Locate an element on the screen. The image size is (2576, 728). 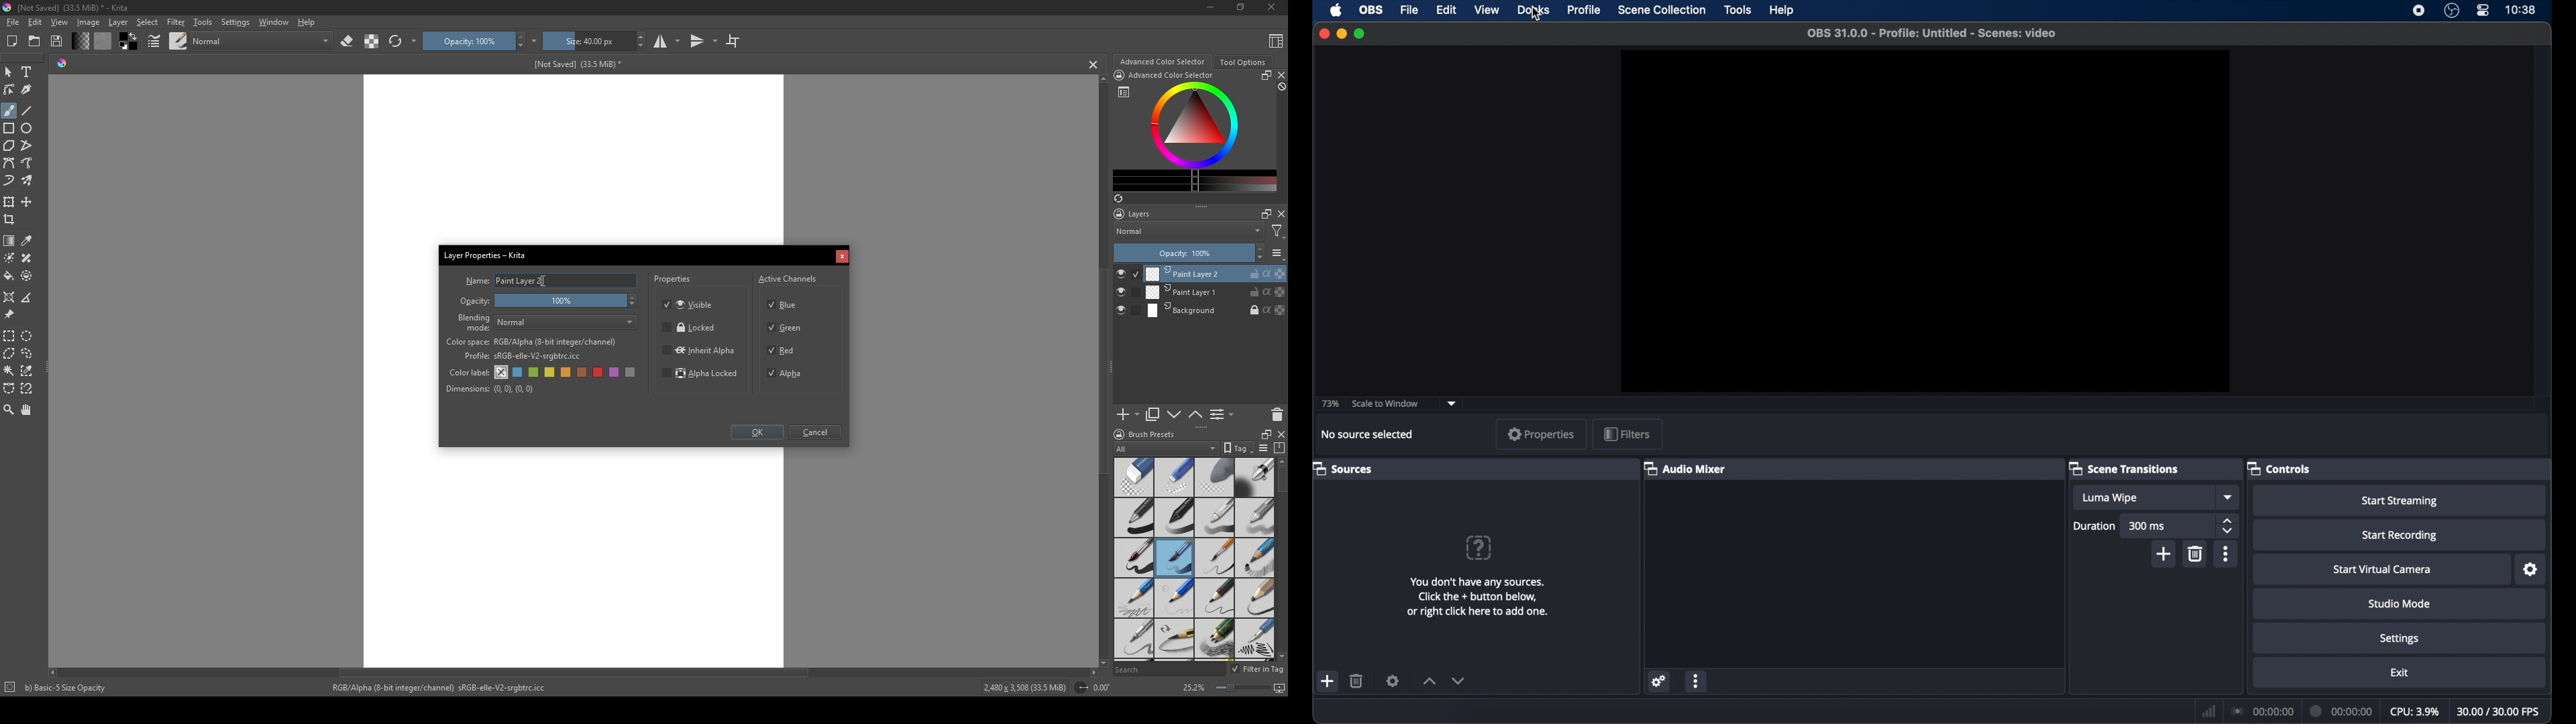
similar color is located at coordinates (30, 370).